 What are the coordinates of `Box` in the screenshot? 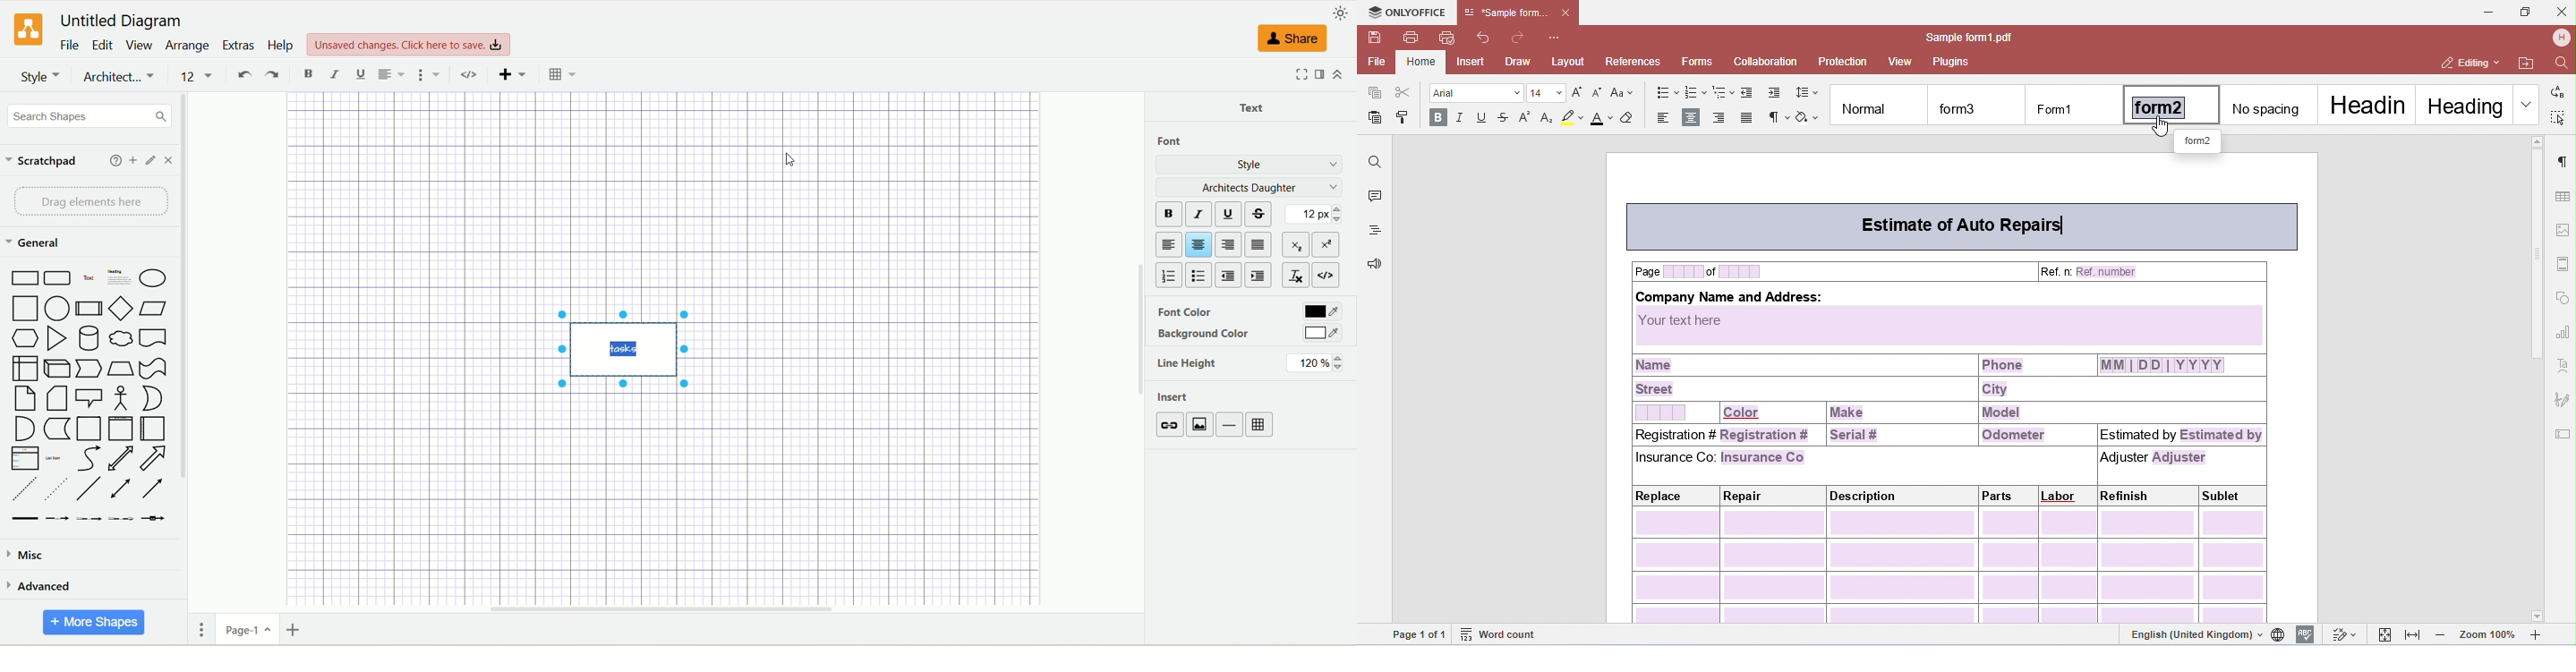 It's located at (25, 368).